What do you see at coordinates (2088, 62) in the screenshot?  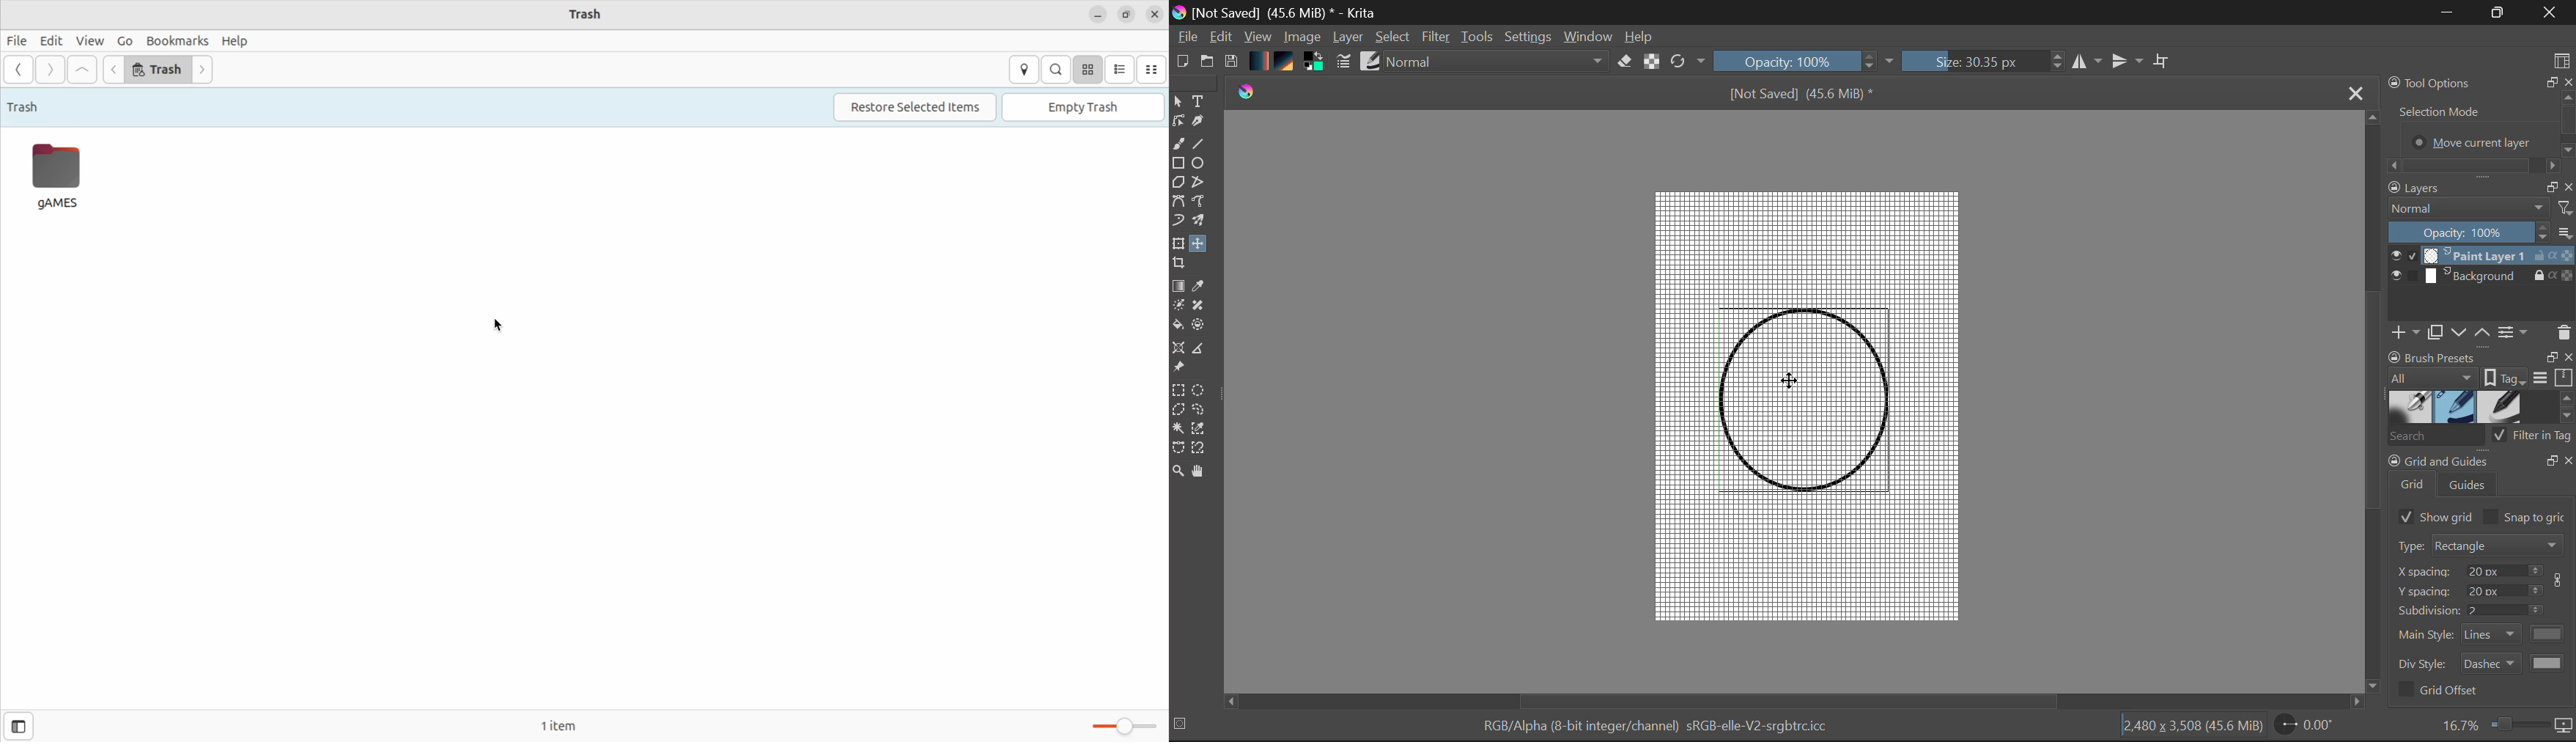 I see `Vertical Mirror Flip` at bounding box center [2088, 62].